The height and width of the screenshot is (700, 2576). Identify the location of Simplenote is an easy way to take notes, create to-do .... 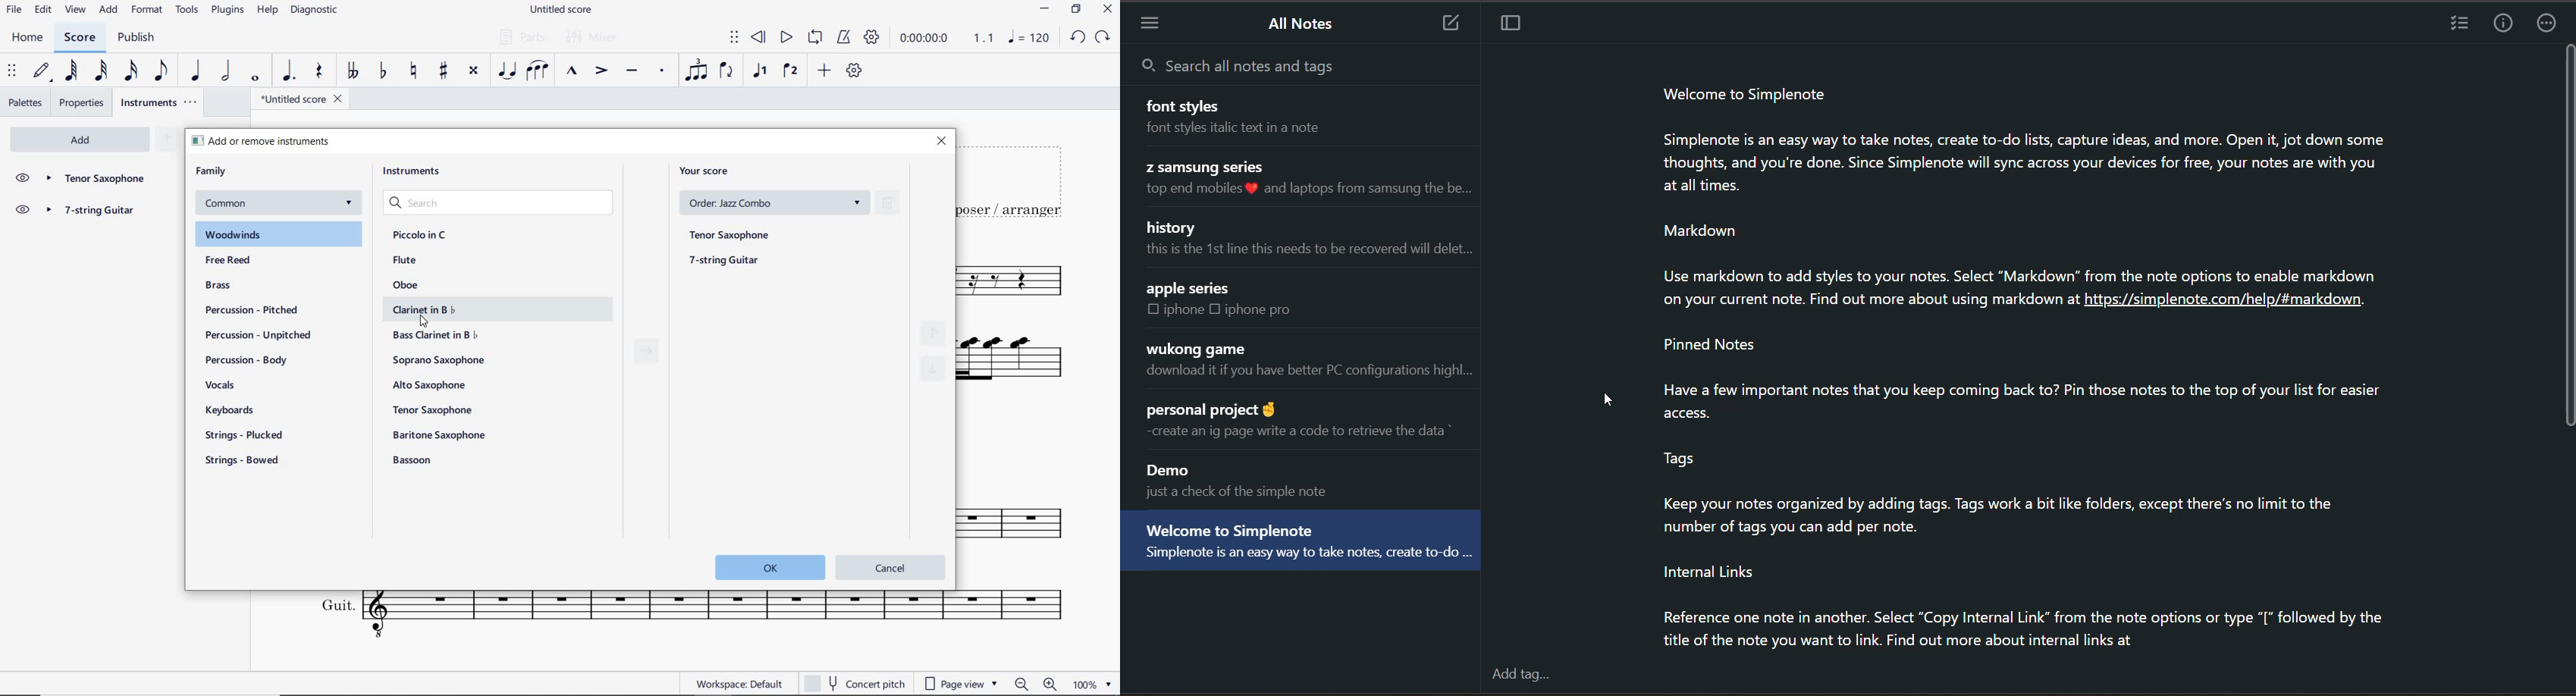
(1301, 559).